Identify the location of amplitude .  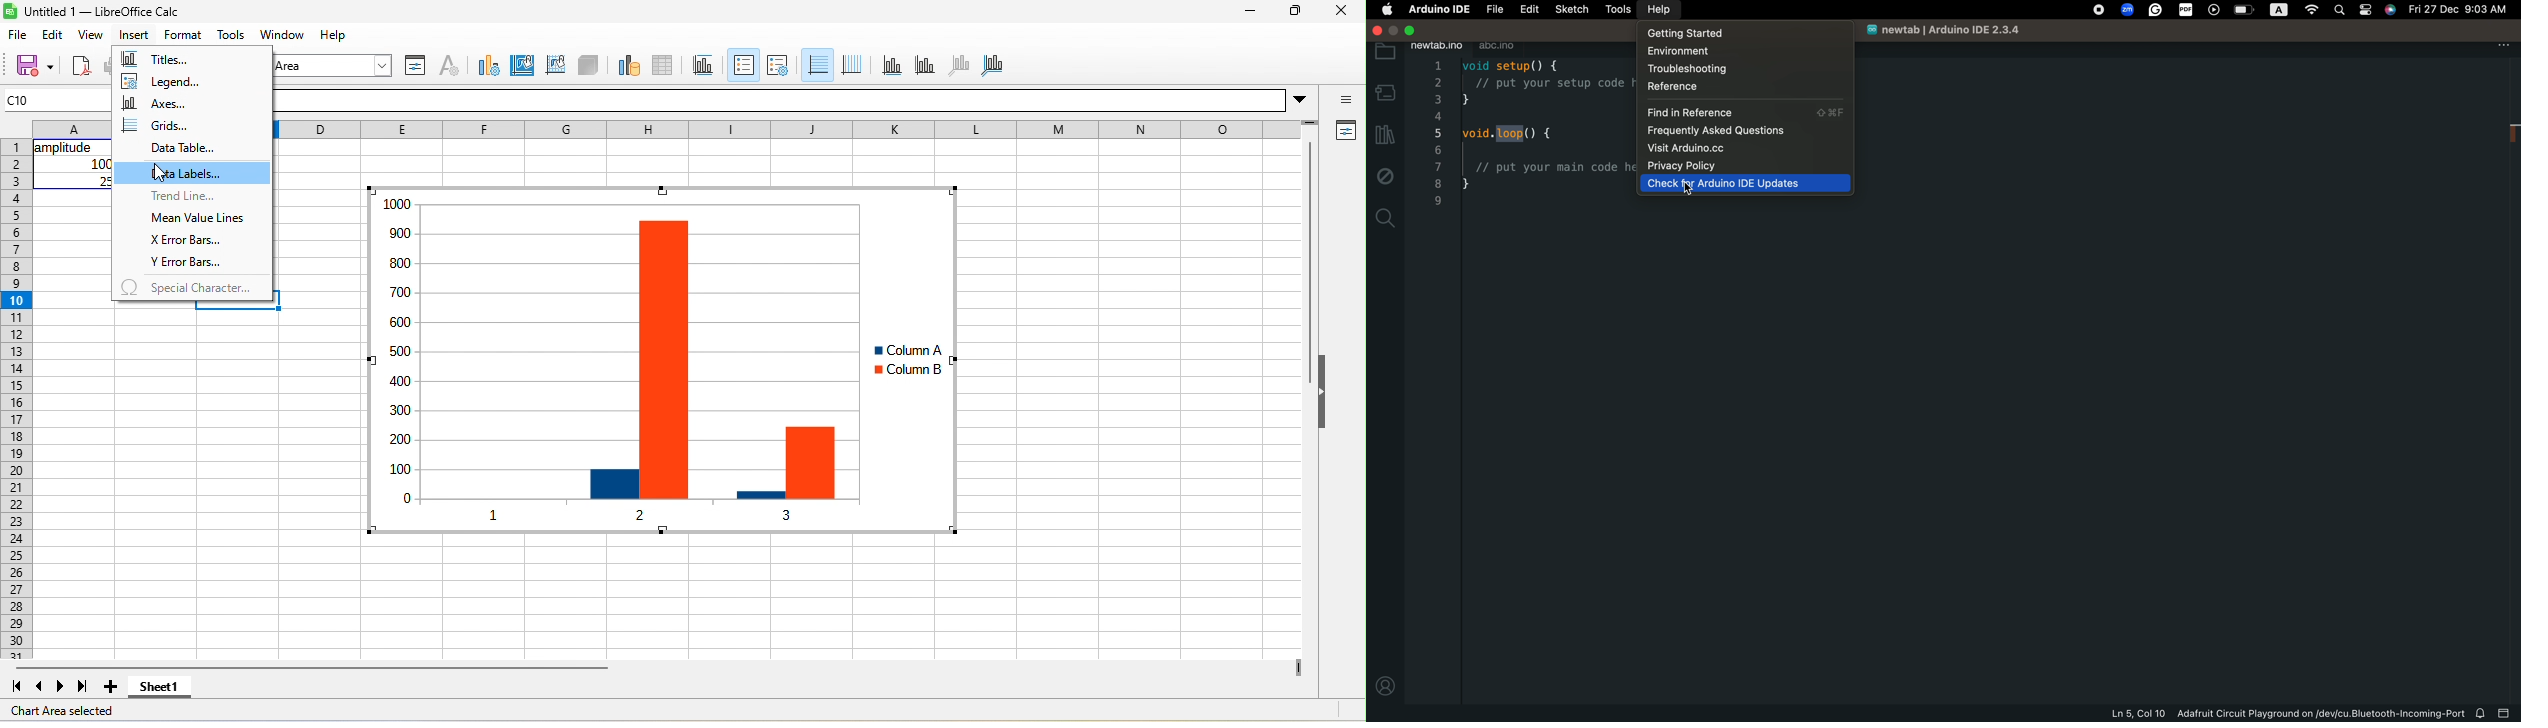
(65, 148).